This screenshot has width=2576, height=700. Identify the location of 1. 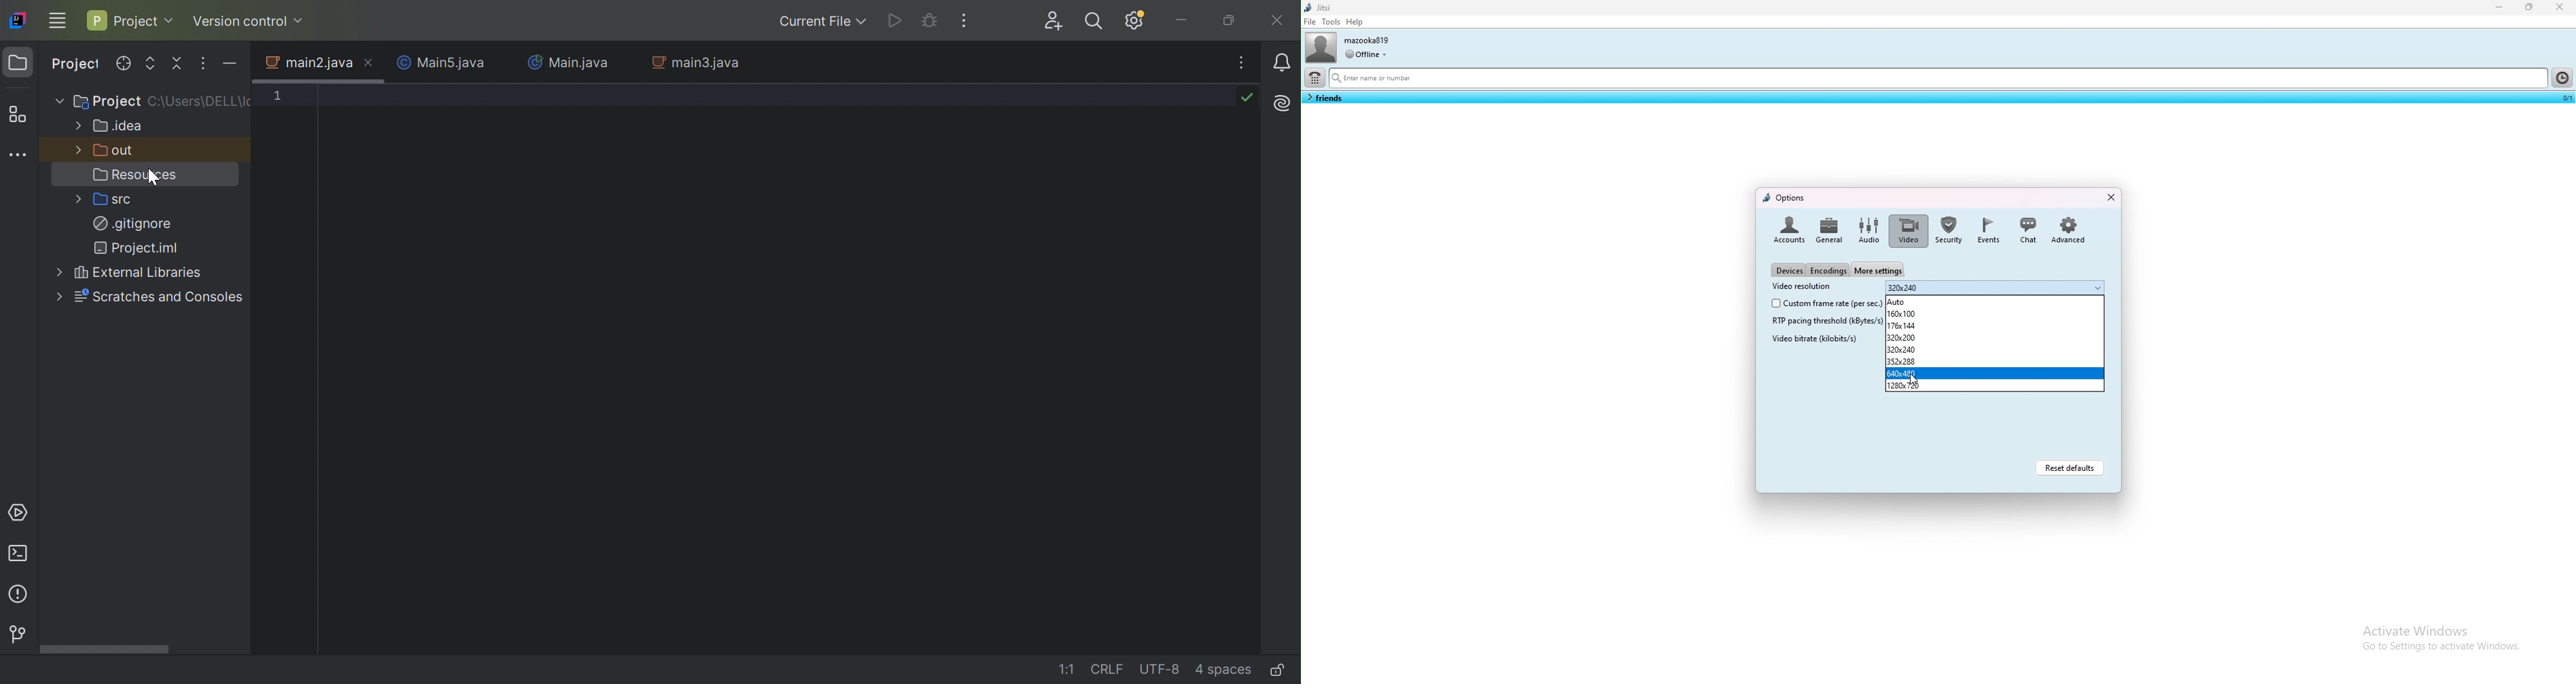
(280, 95).